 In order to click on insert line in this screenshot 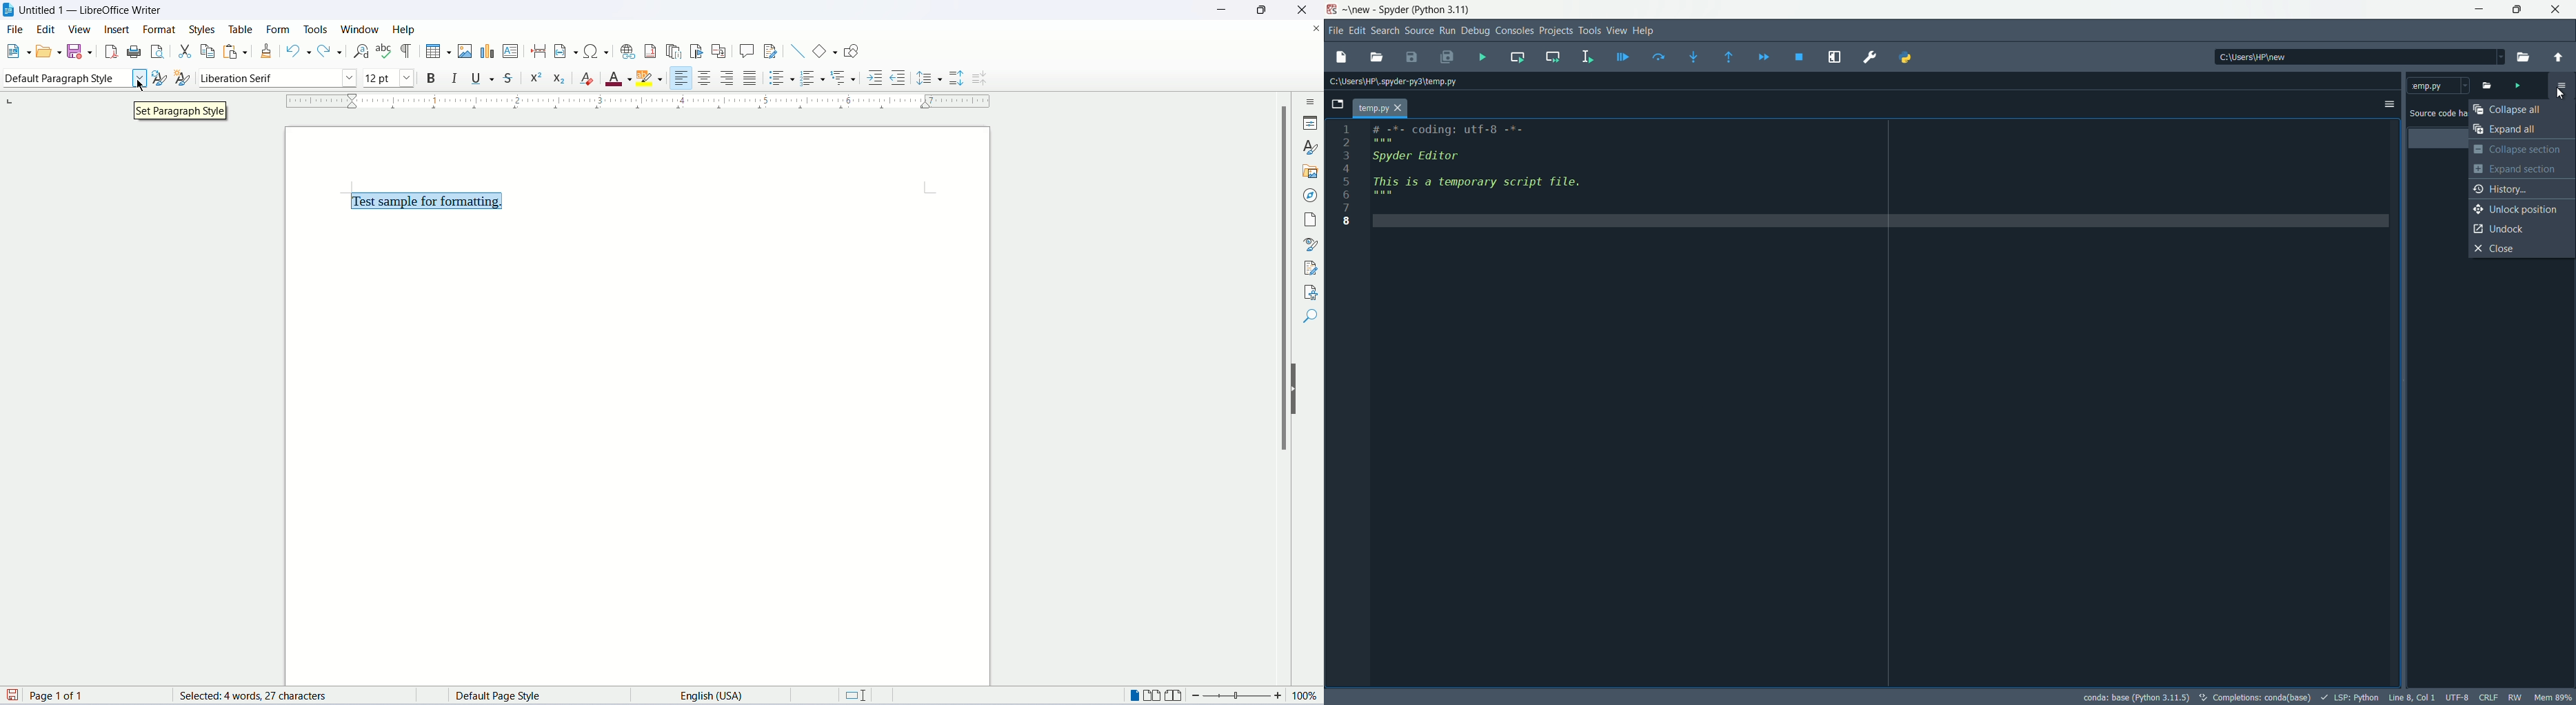, I will do `click(796, 50)`.